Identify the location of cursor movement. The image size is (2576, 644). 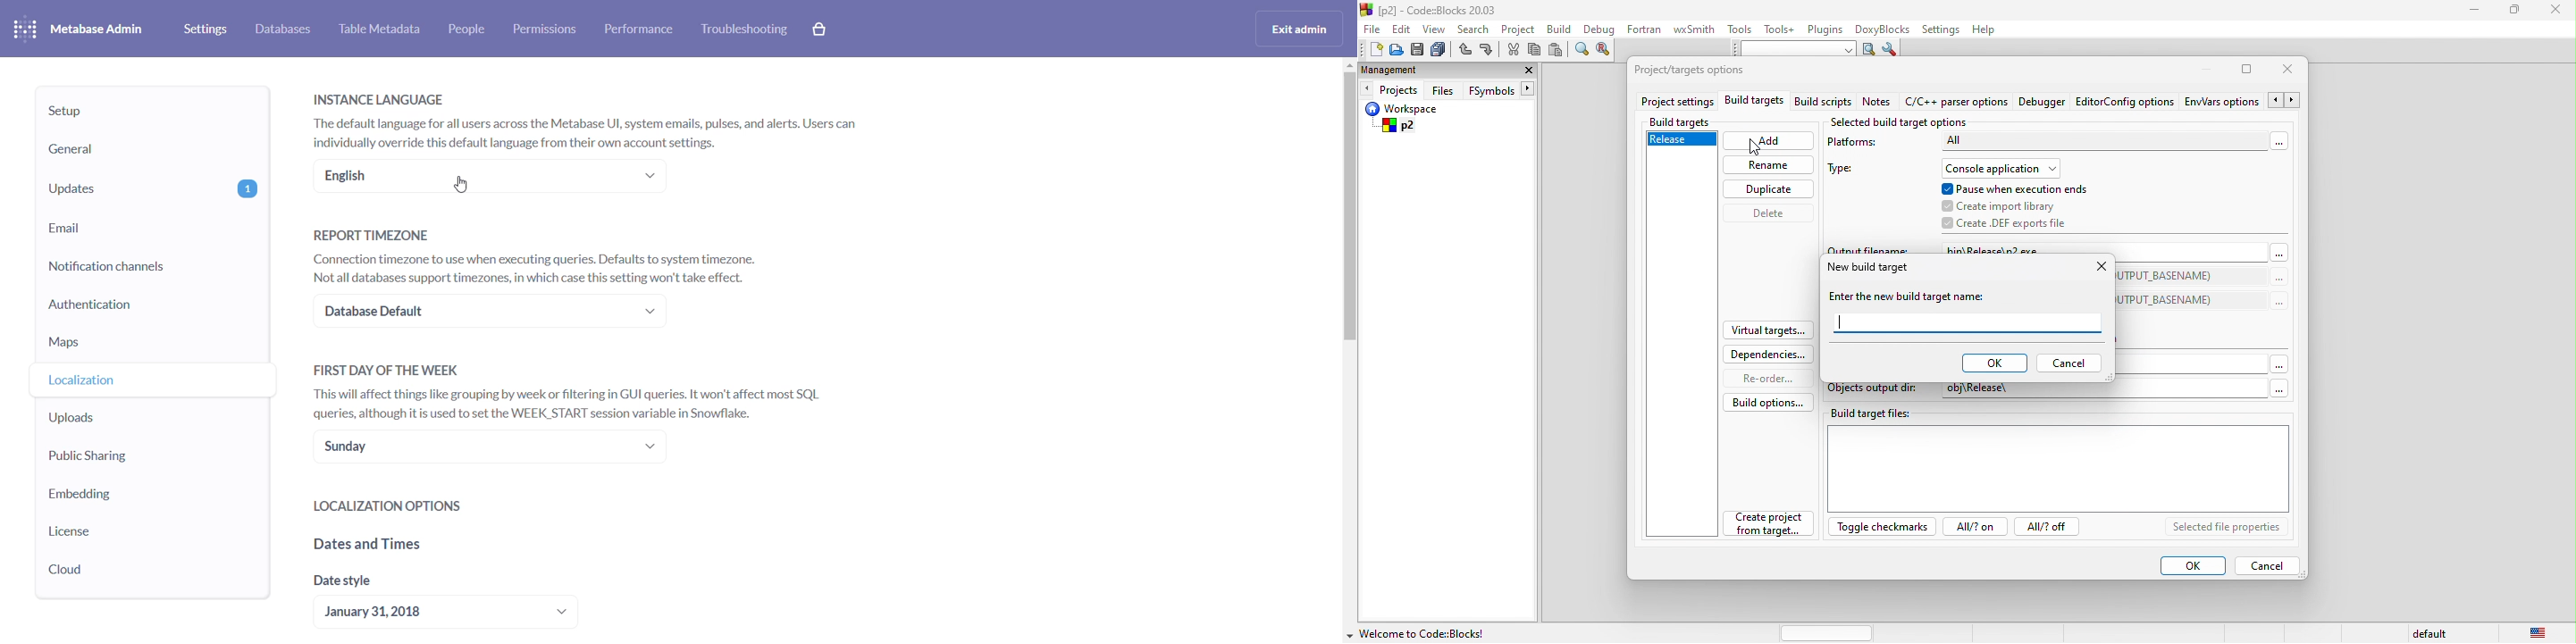
(1756, 144).